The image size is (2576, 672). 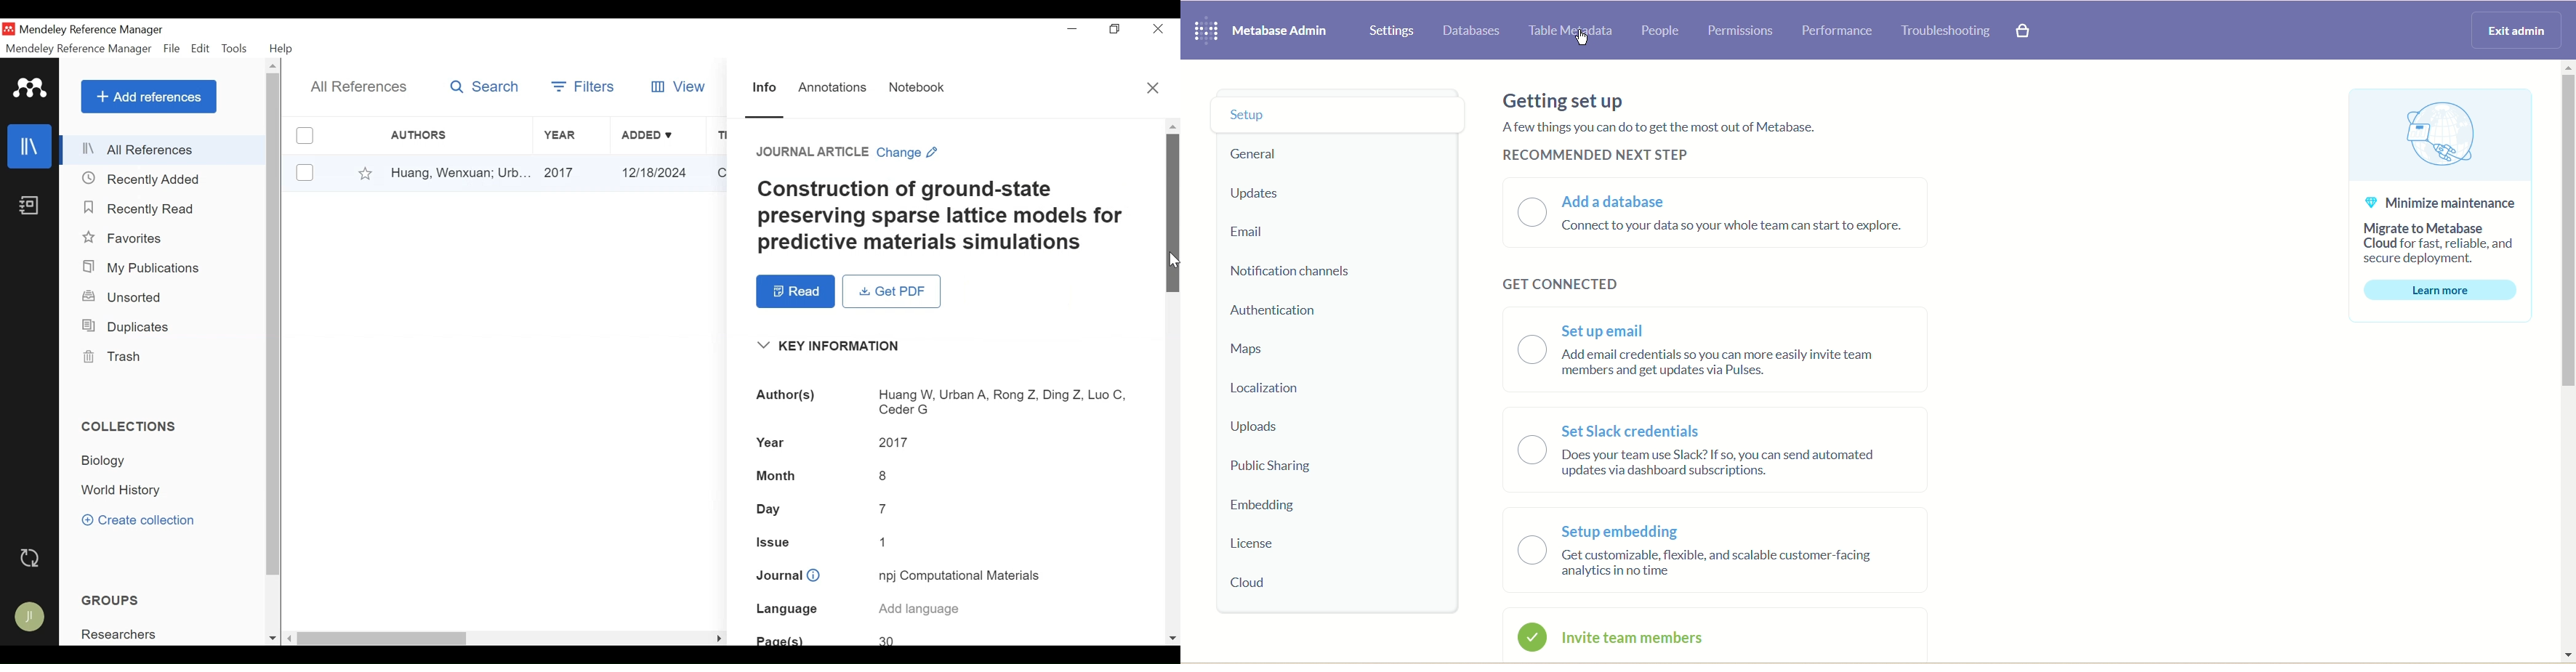 What do you see at coordinates (145, 180) in the screenshot?
I see `Recently Added` at bounding box center [145, 180].